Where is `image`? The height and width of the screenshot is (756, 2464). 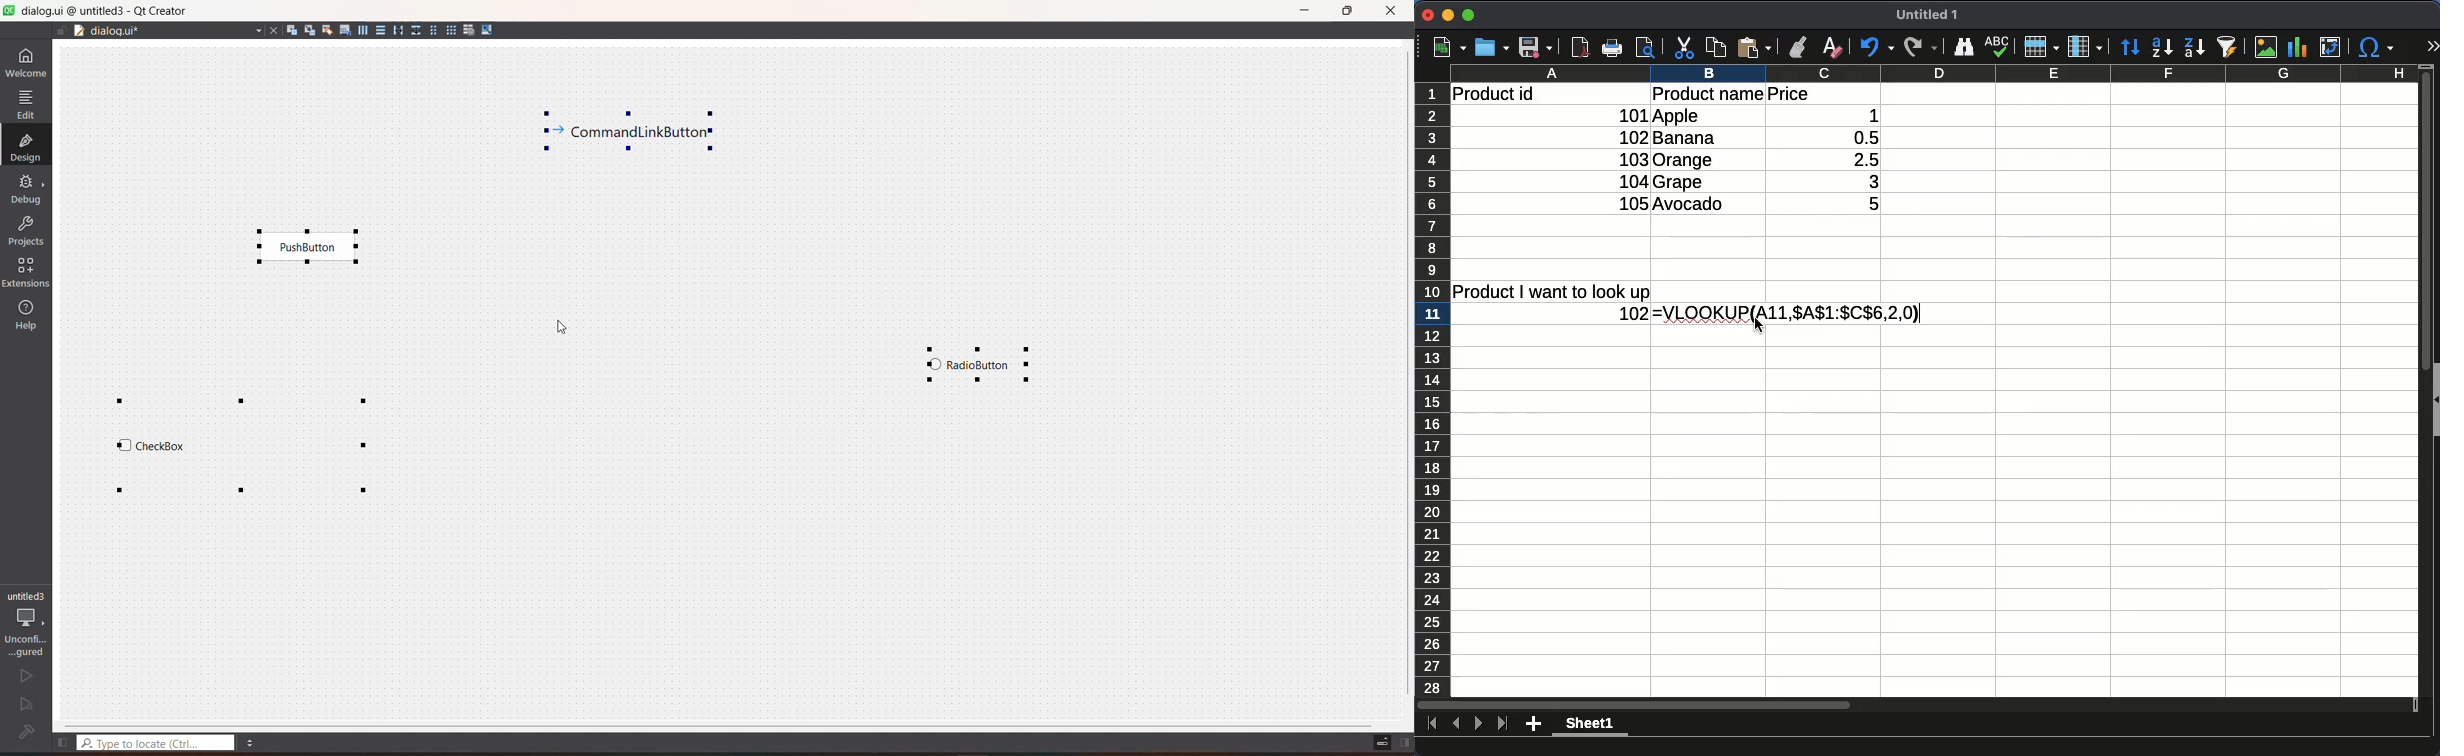
image is located at coordinates (2266, 47).